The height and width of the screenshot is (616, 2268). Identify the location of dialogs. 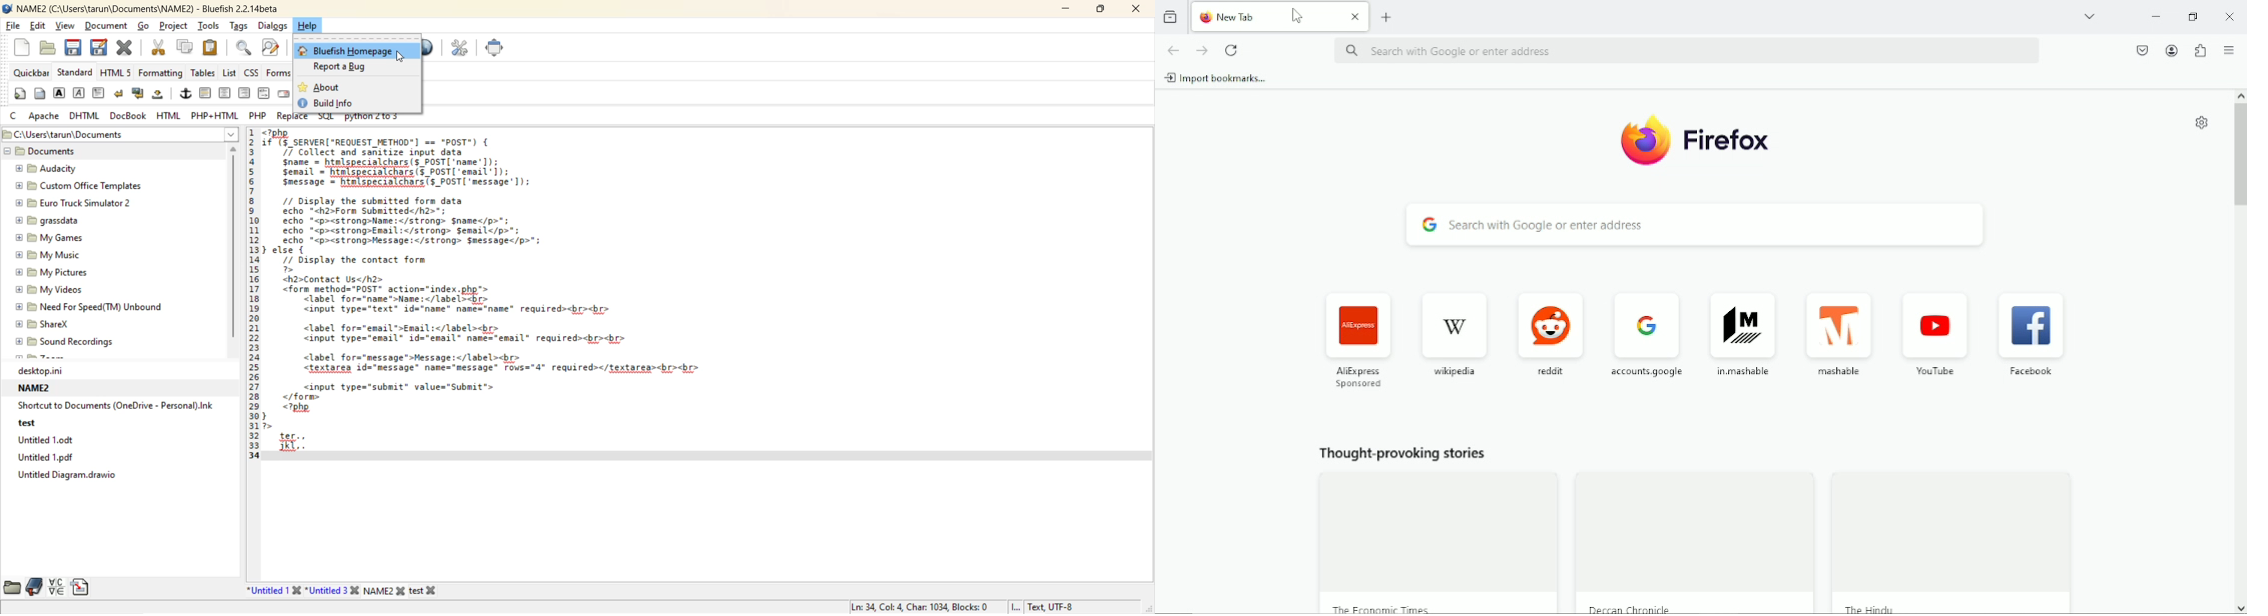
(274, 26).